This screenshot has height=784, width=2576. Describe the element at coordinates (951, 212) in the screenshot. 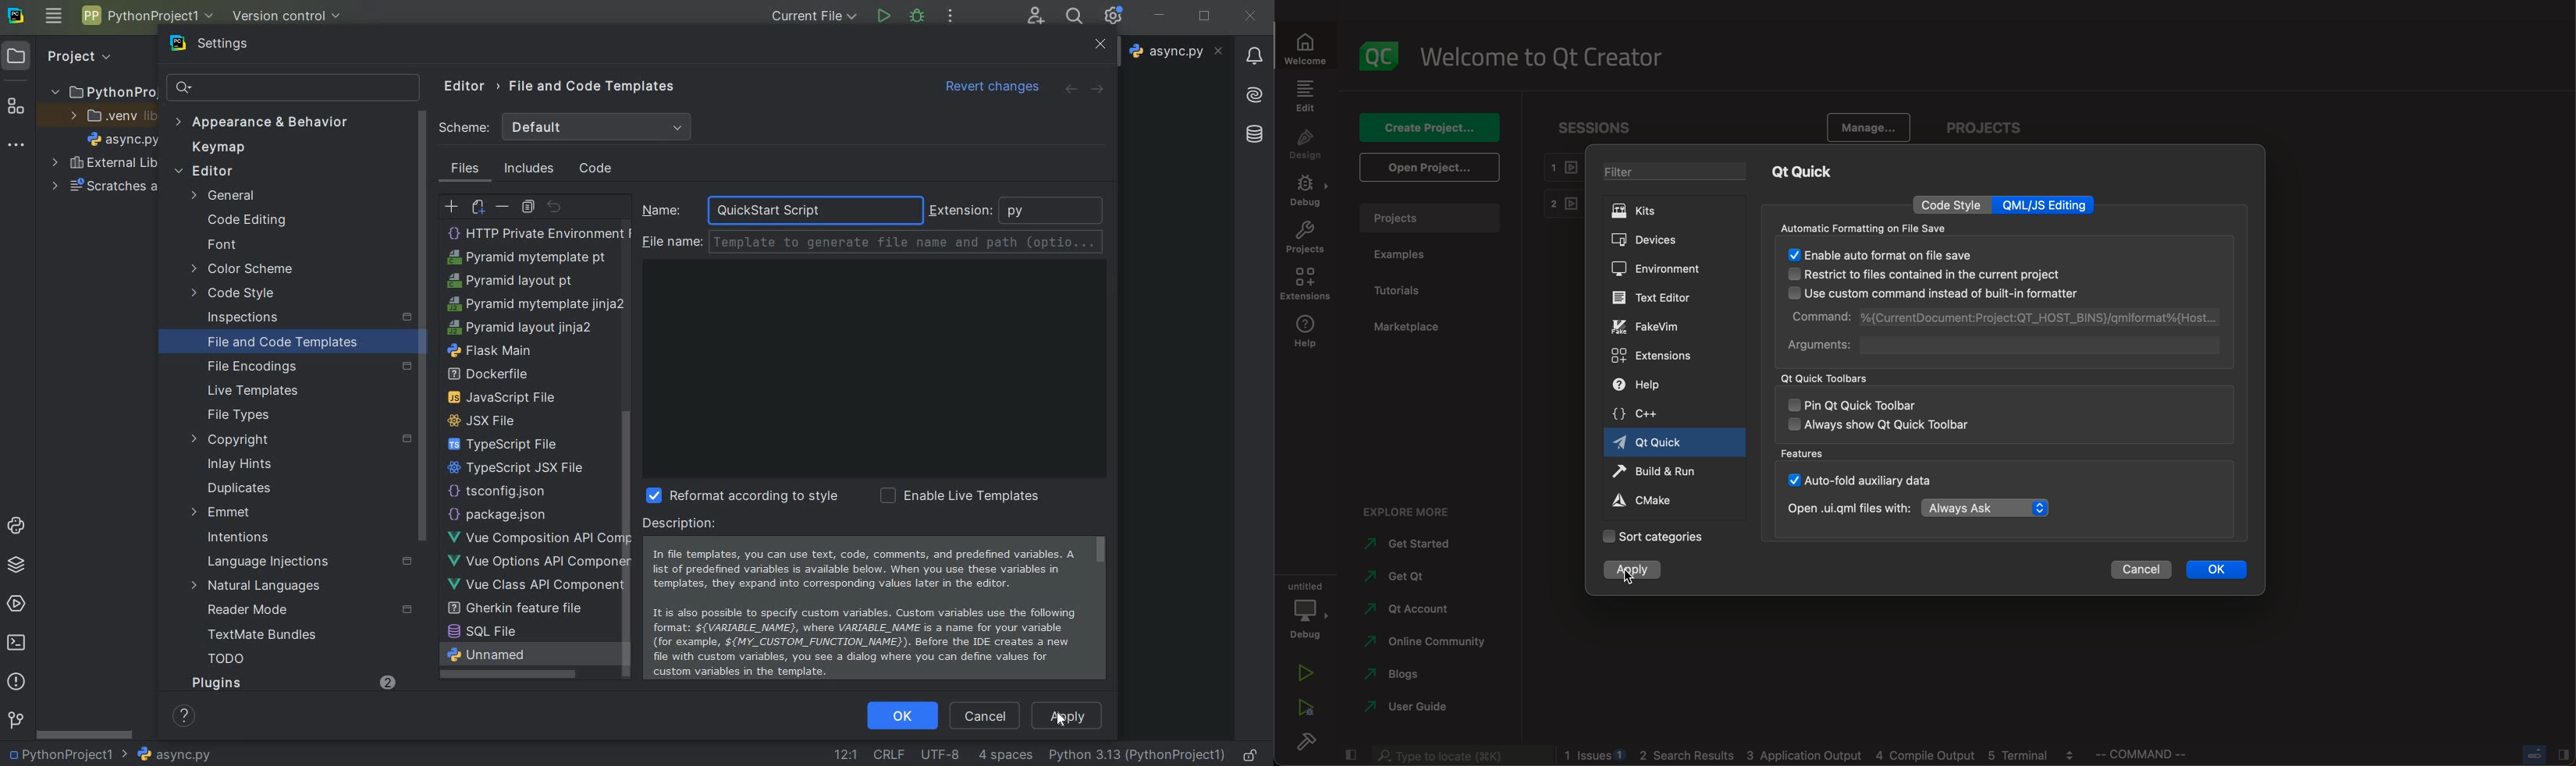

I see `extension` at that location.